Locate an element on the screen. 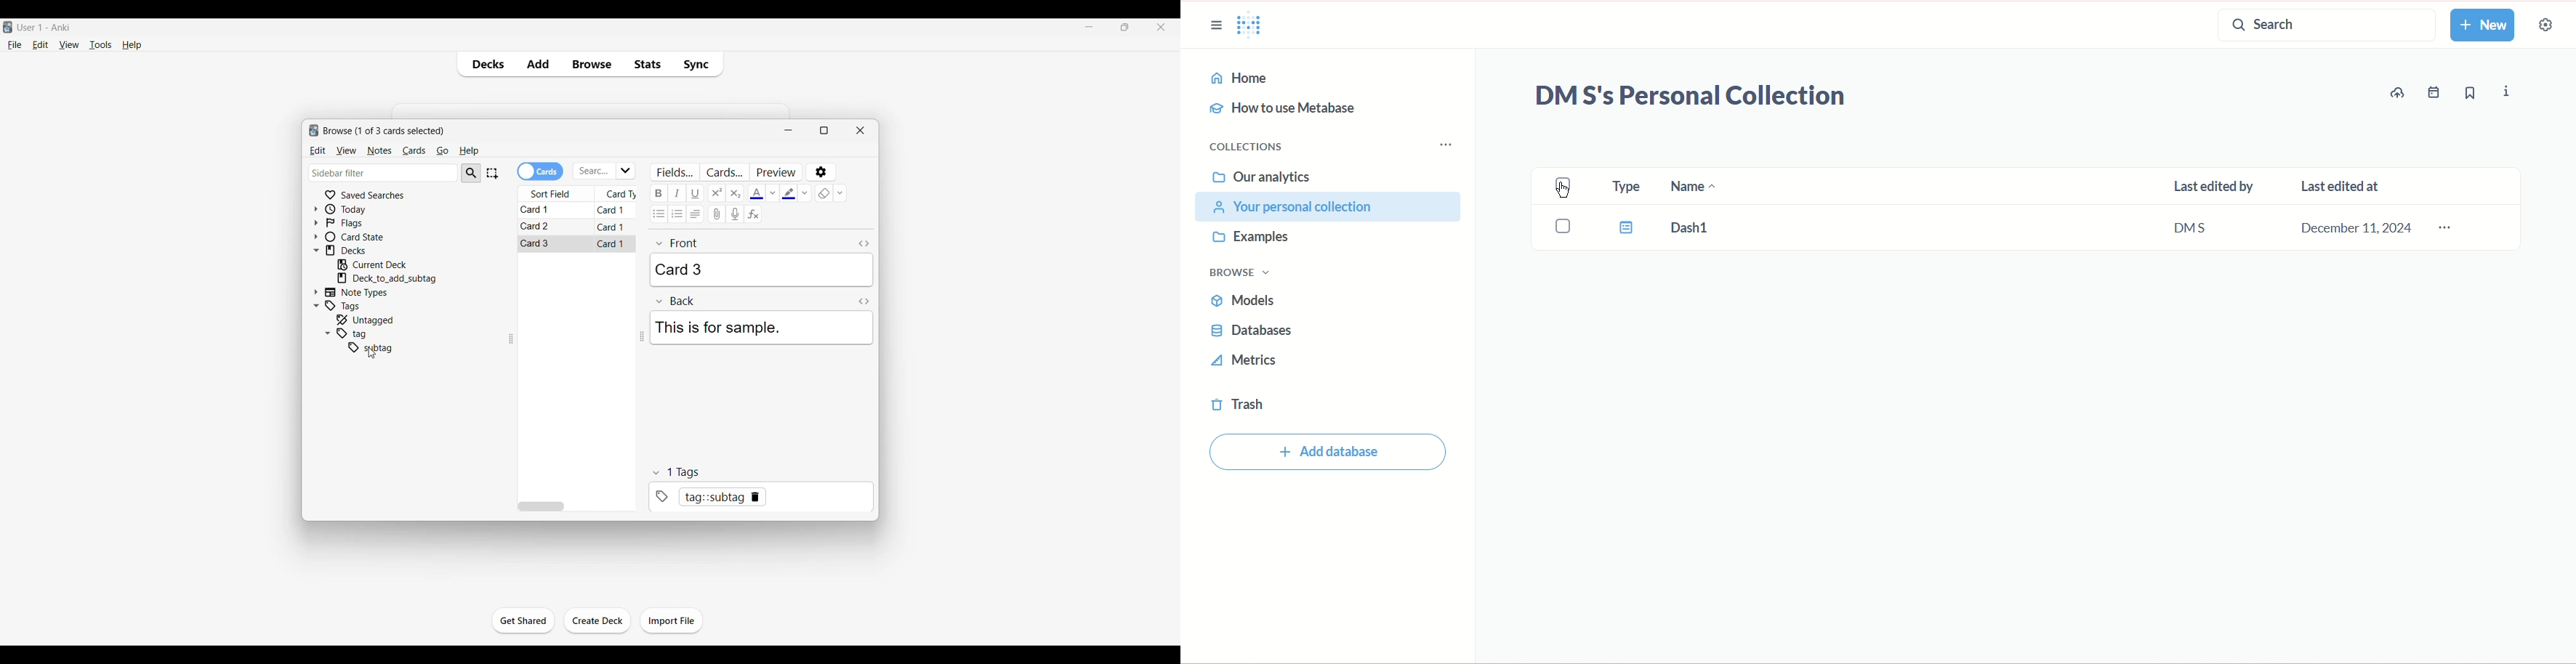 This screenshot has width=2576, height=672. Click to go to Note types is located at coordinates (363, 292).